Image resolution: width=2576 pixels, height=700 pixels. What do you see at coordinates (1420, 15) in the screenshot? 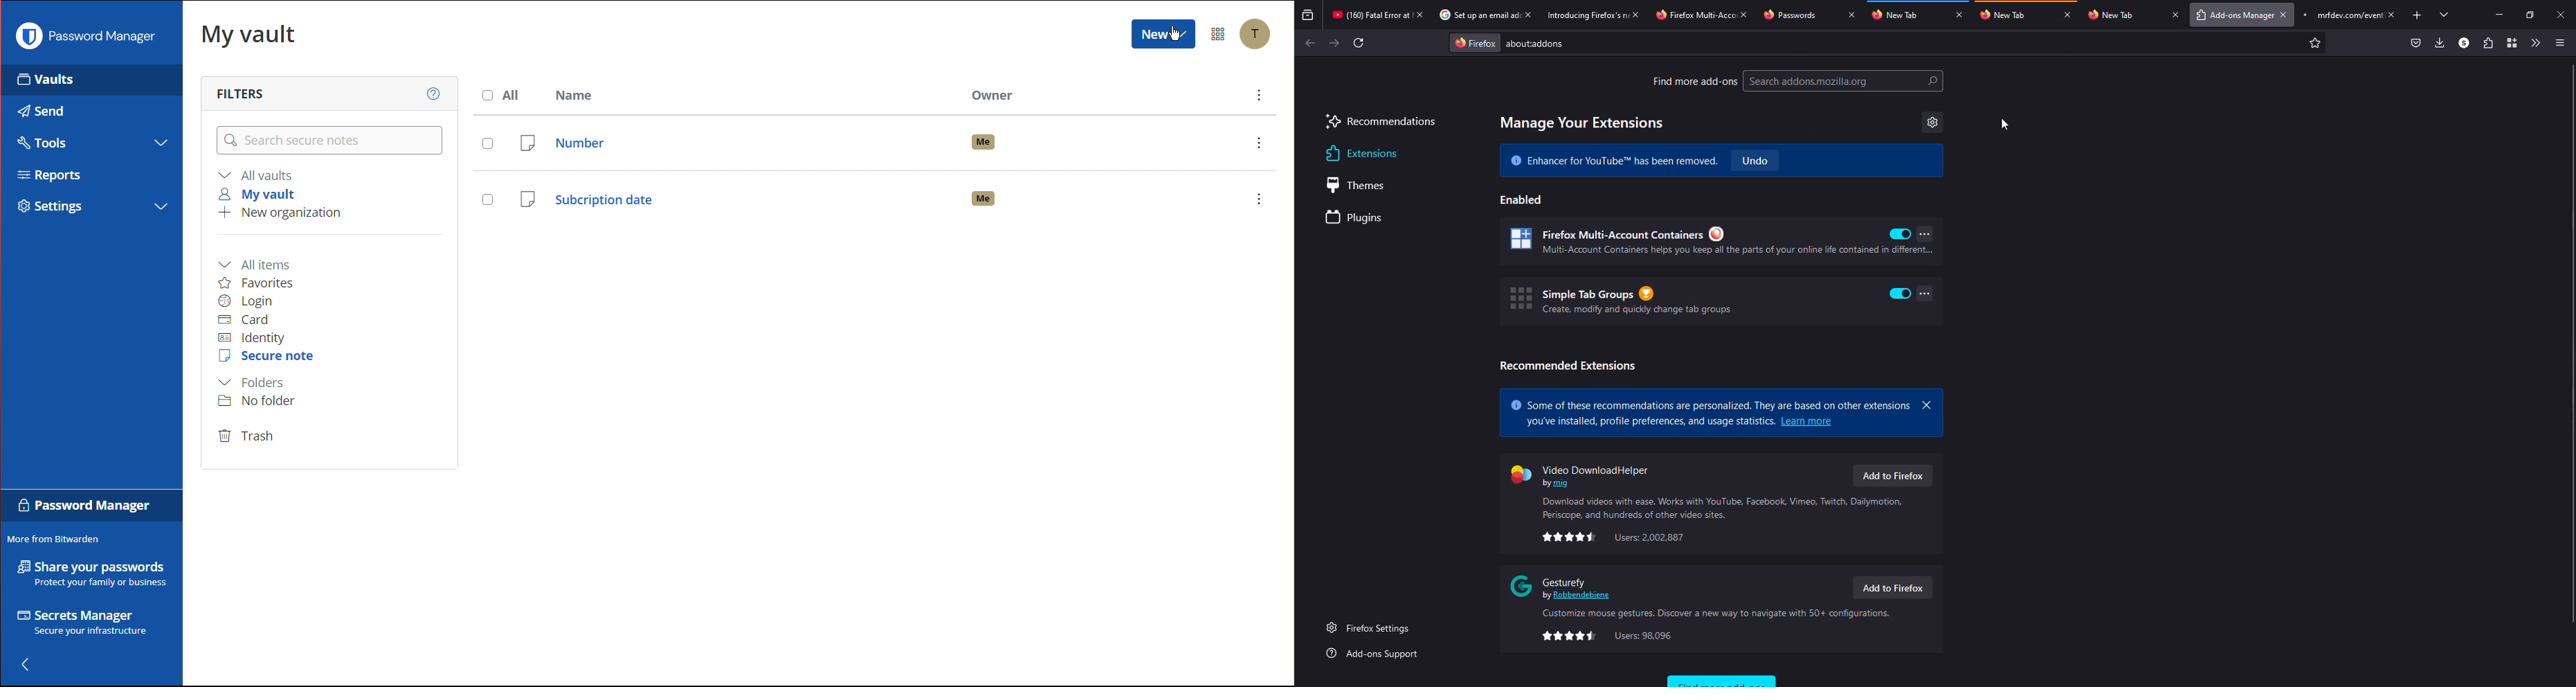
I see `Close` at bounding box center [1420, 15].